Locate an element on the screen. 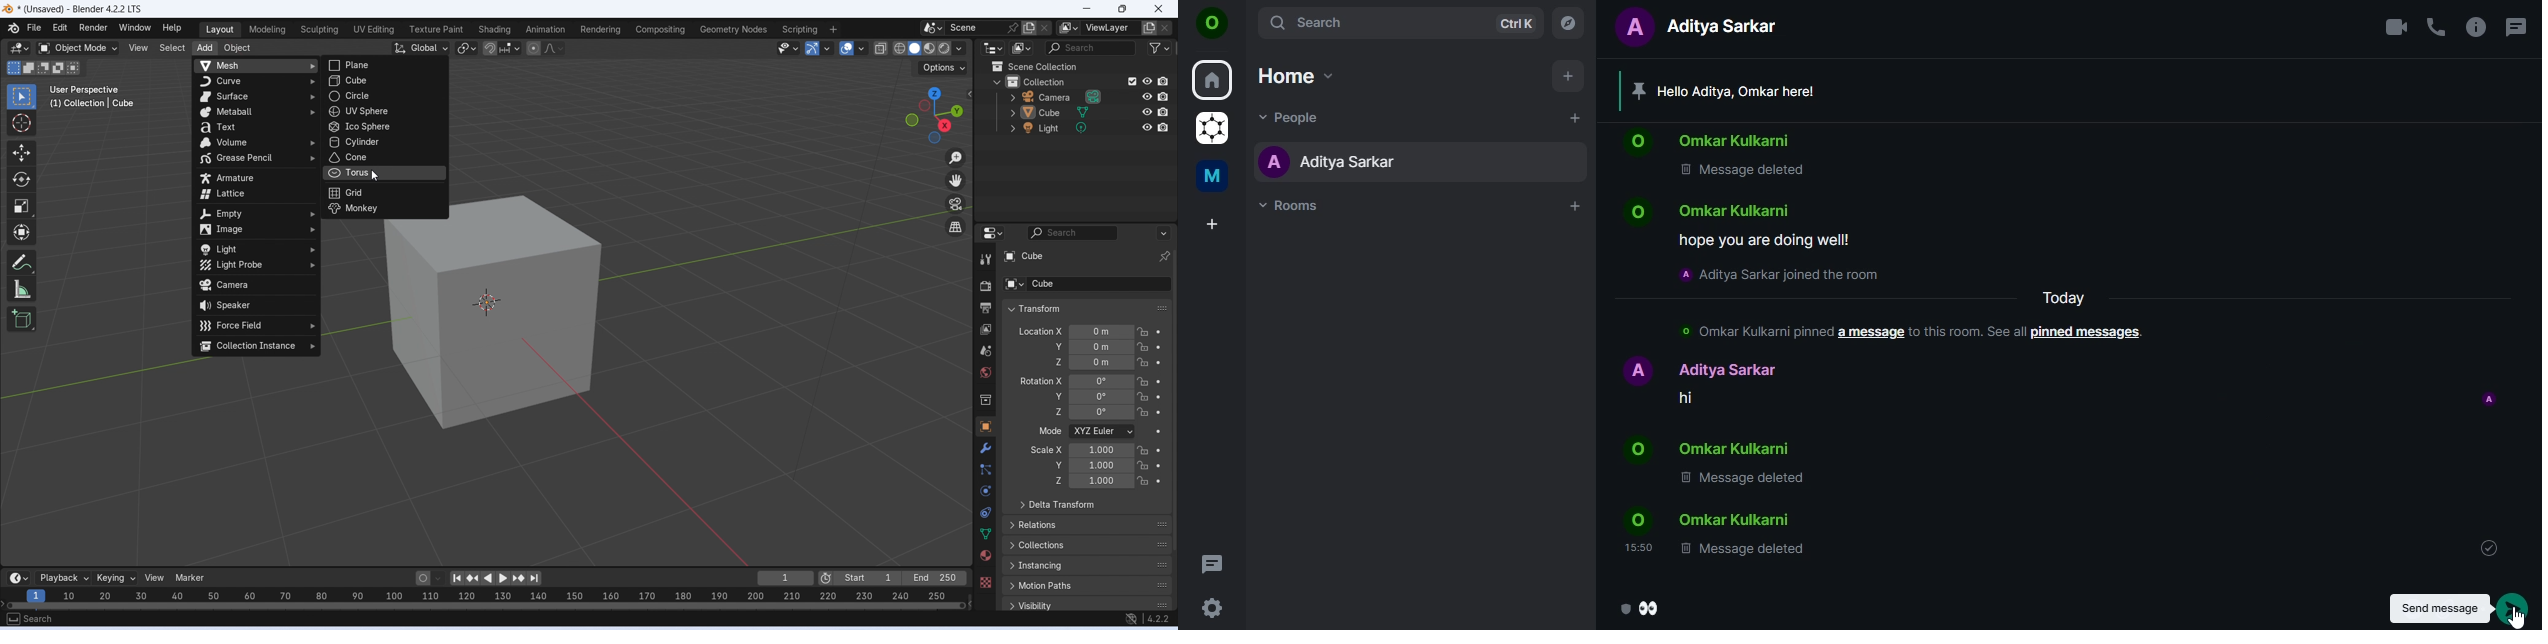  circle is located at coordinates (381, 97).